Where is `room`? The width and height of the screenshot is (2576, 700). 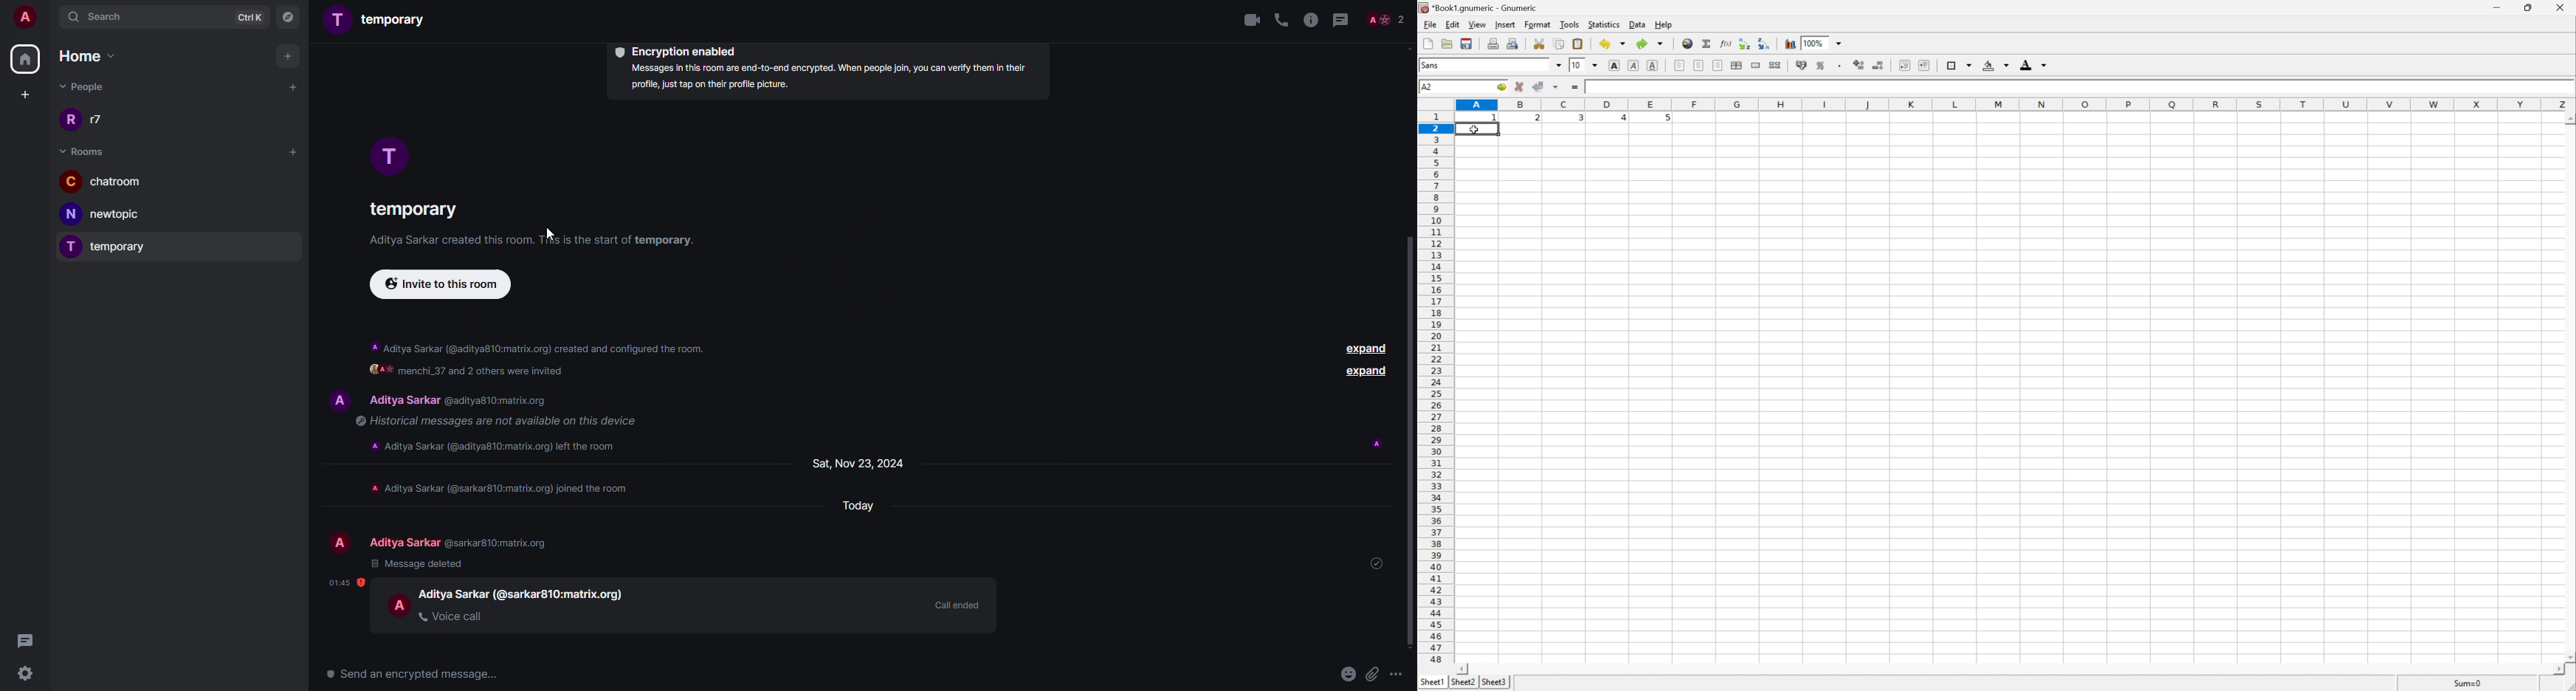 room is located at coordinates (409, 207).